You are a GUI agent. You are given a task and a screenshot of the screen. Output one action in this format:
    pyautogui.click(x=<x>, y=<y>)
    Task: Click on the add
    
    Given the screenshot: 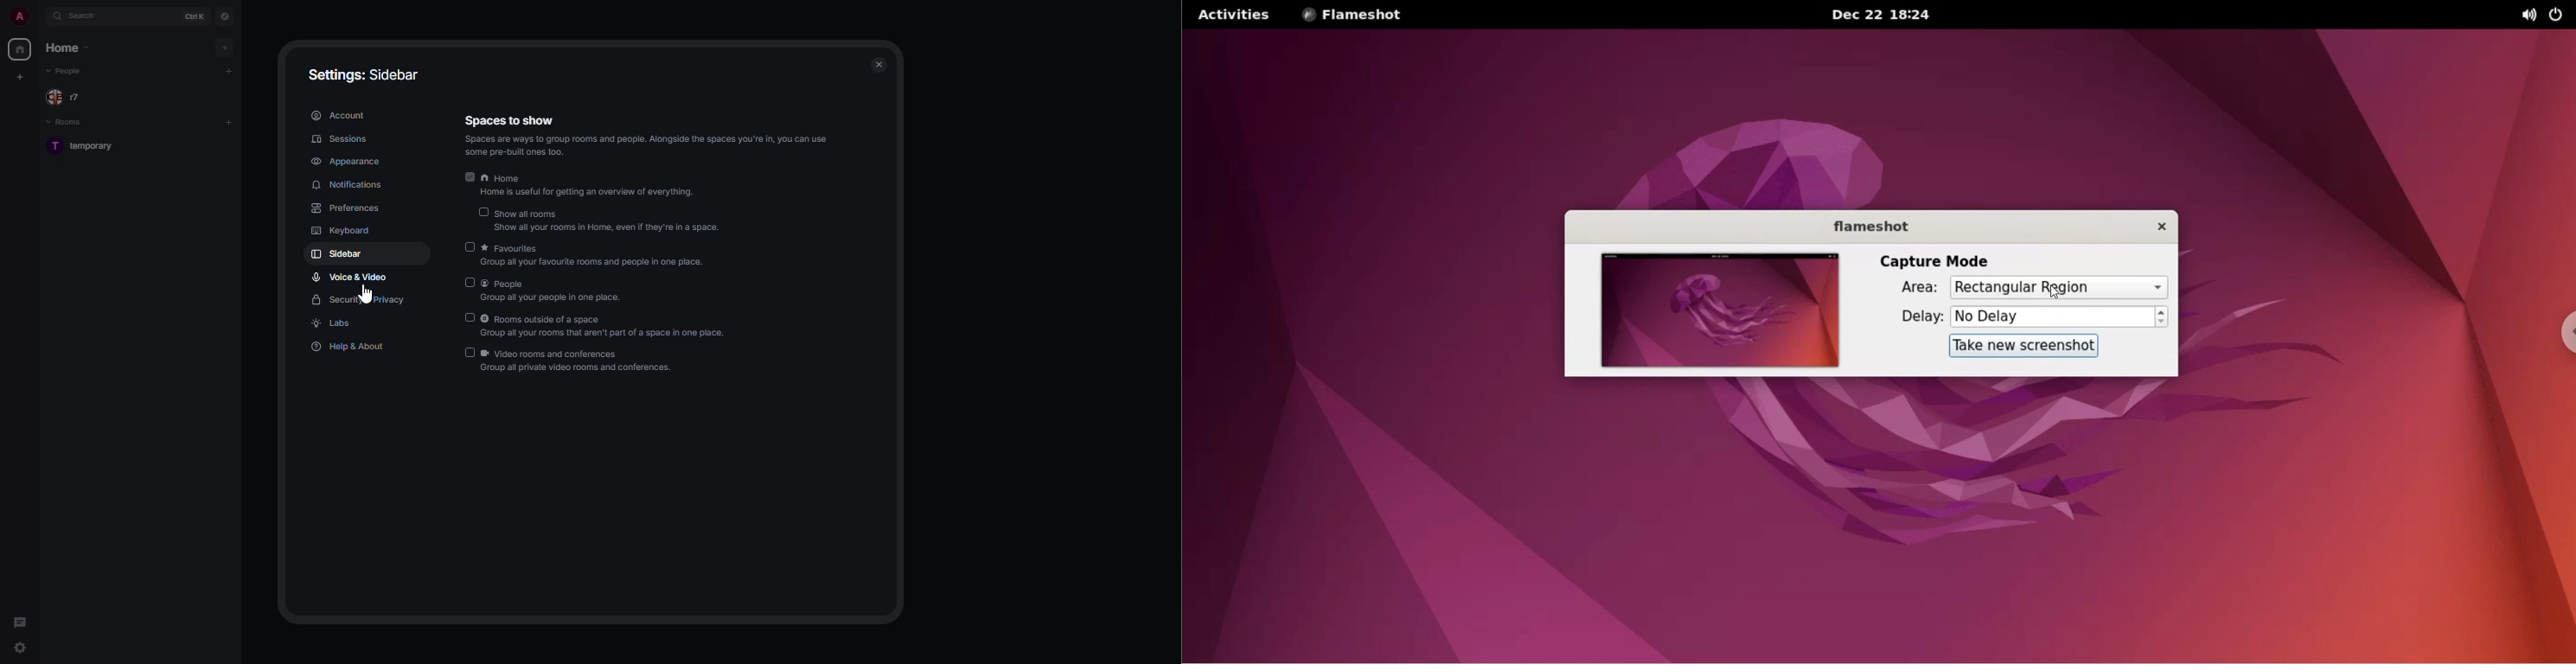 What is the action you would take?
    pyautogui.click(x=229, y=123)
    